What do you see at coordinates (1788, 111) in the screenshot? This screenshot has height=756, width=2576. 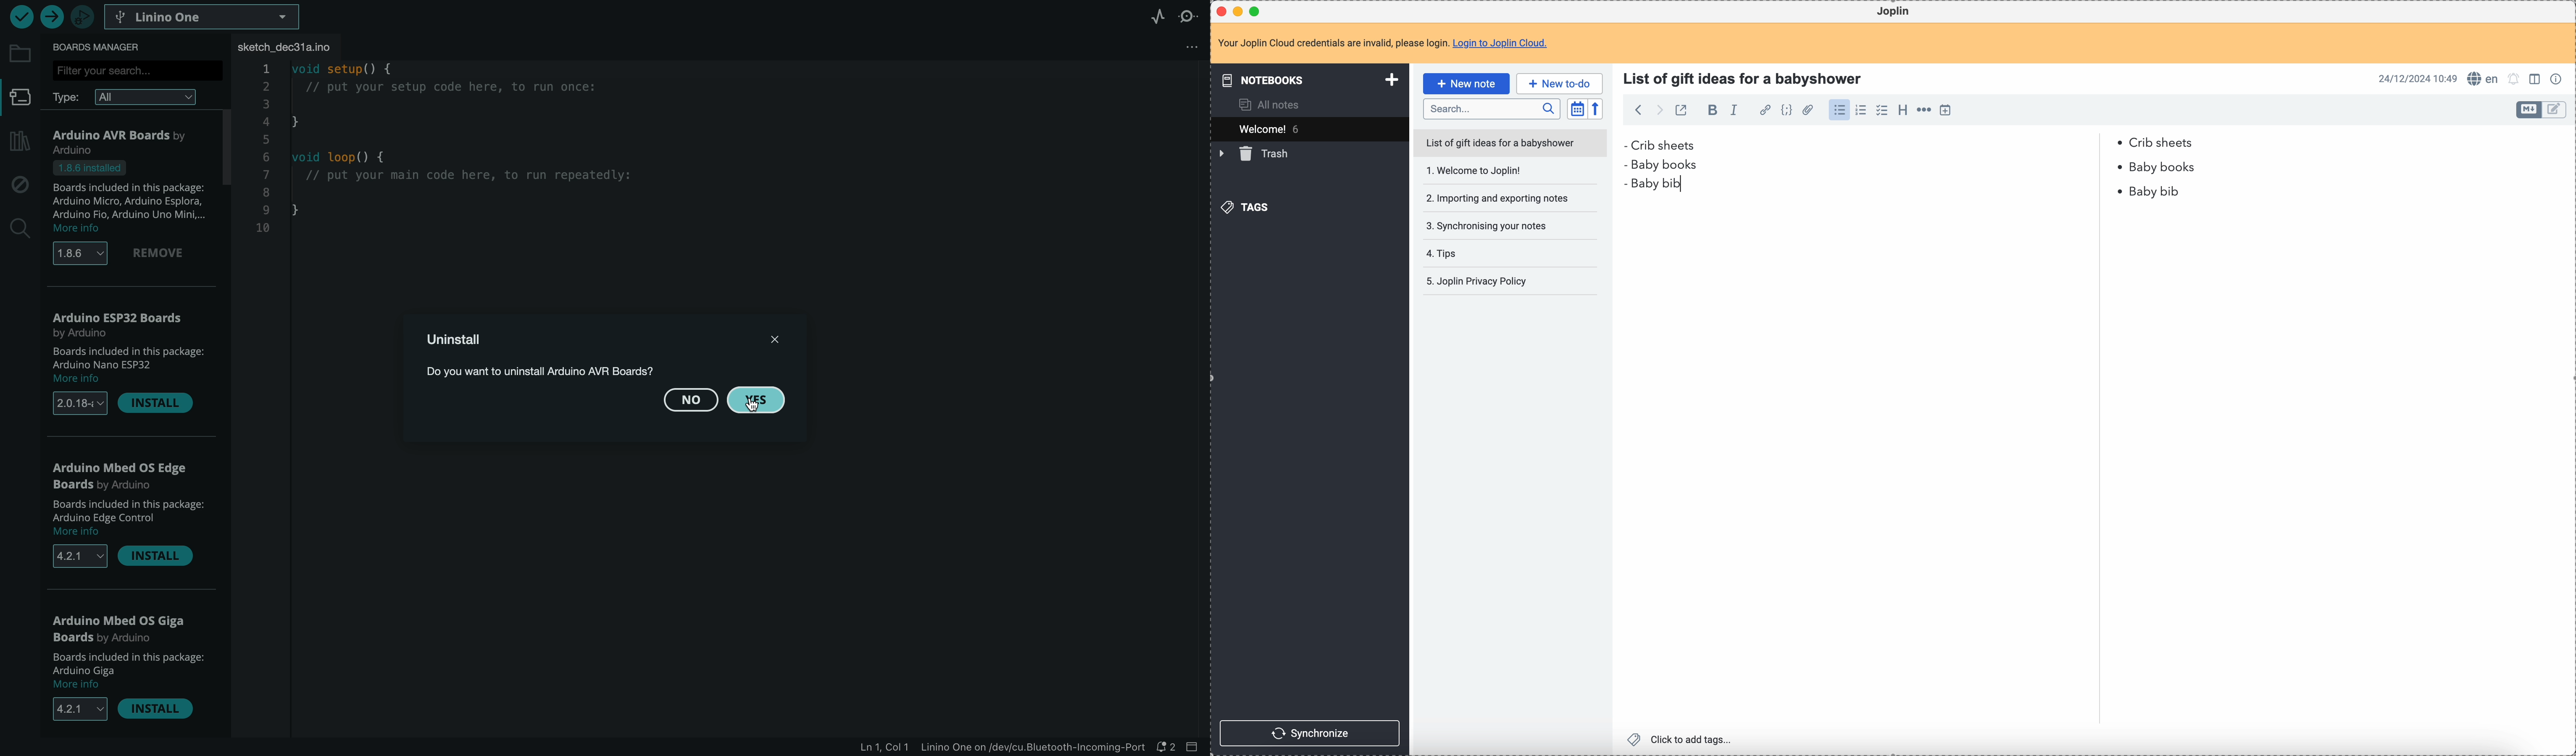 I see `code` at bounding box center [1788, 111].